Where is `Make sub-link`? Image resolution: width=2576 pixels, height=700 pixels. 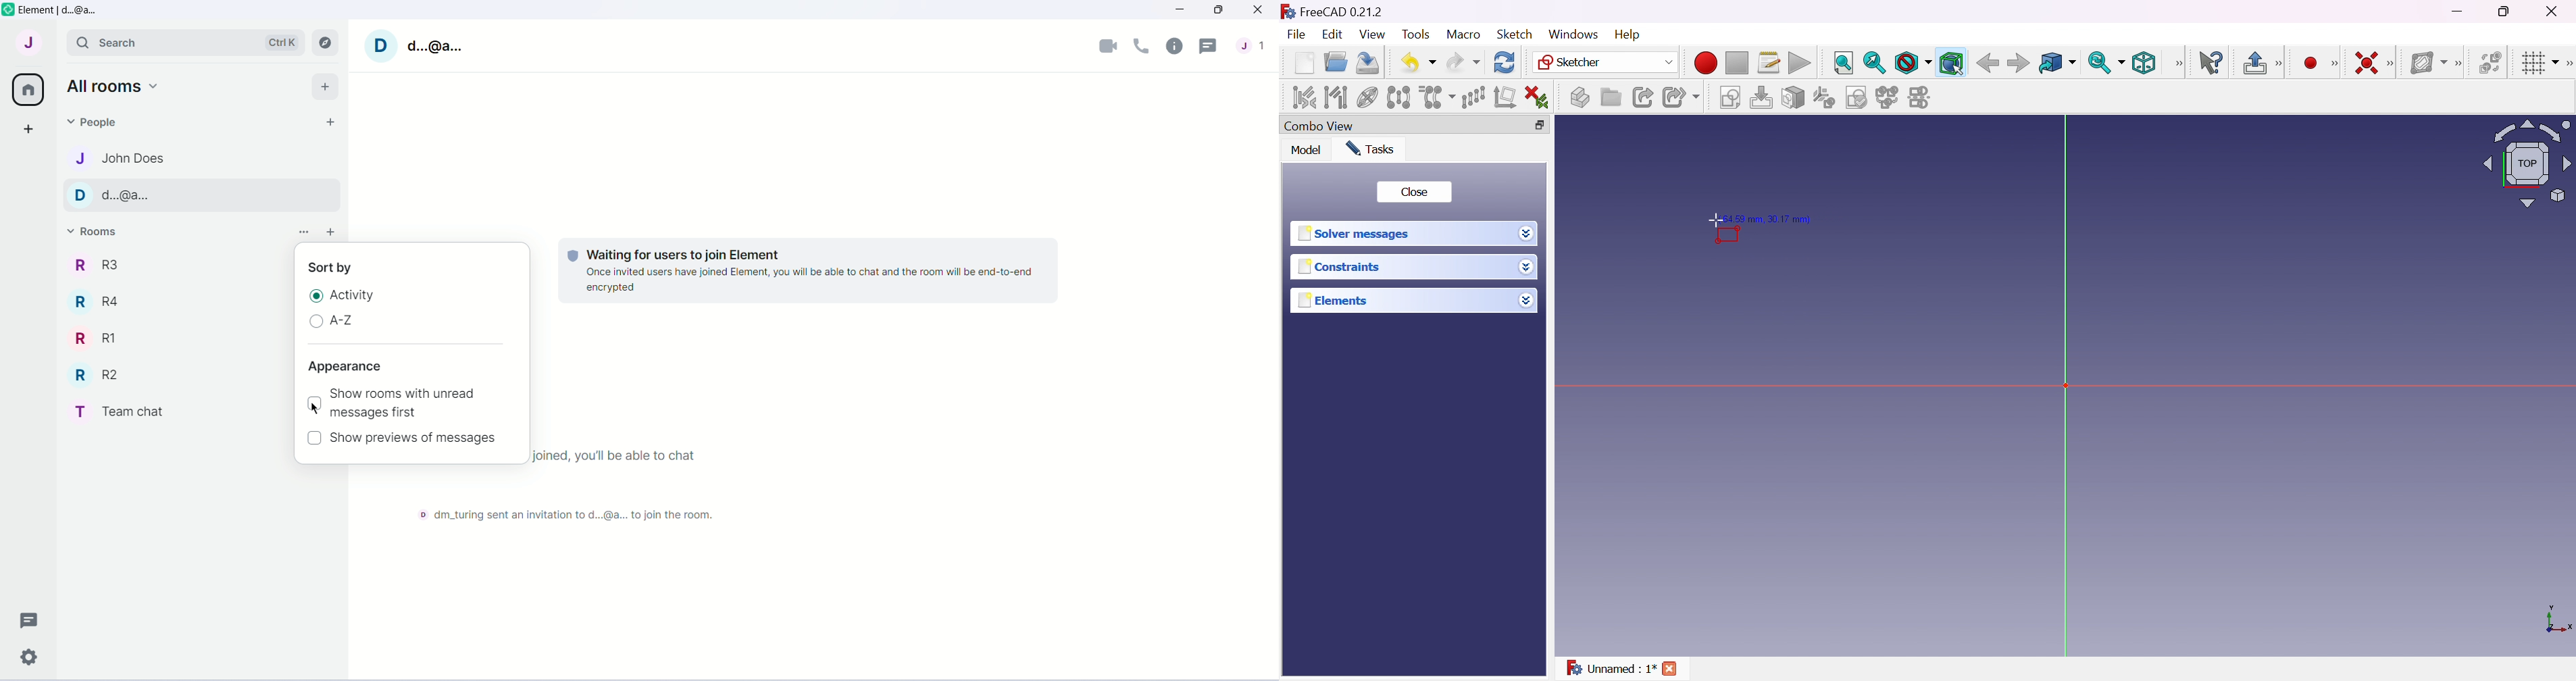 Make sub-link is located at coordinates (1681, 97).